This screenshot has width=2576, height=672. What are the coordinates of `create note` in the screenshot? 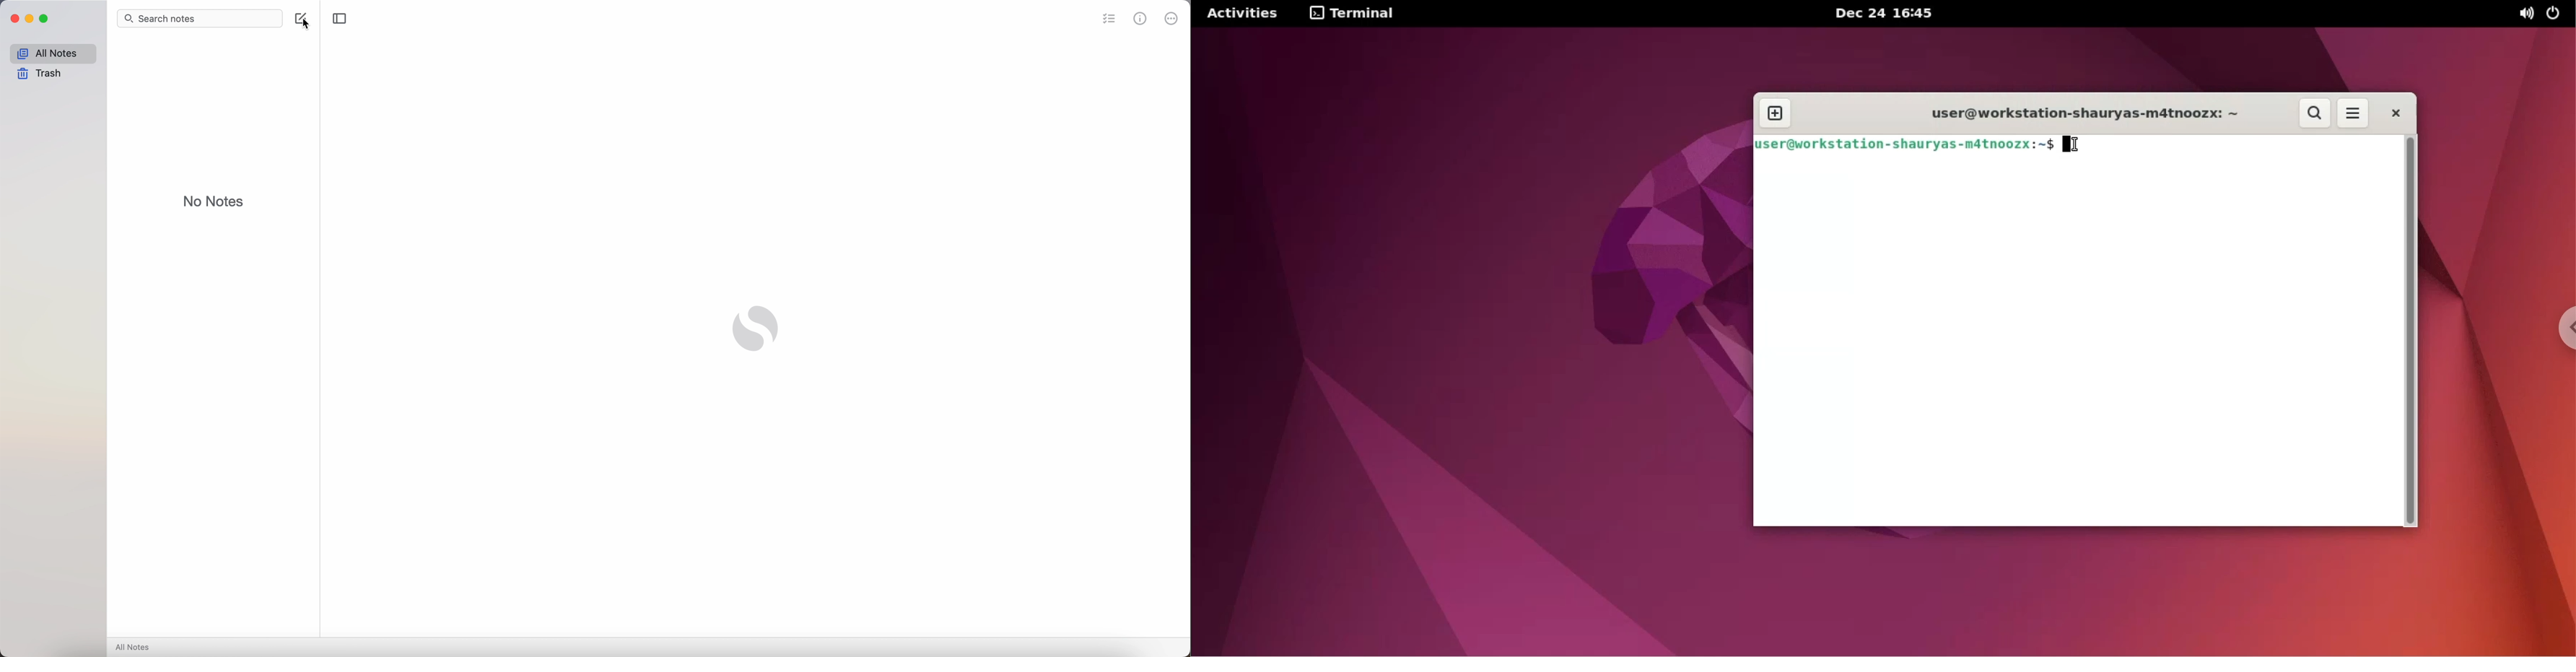 It's located at (302, 20).